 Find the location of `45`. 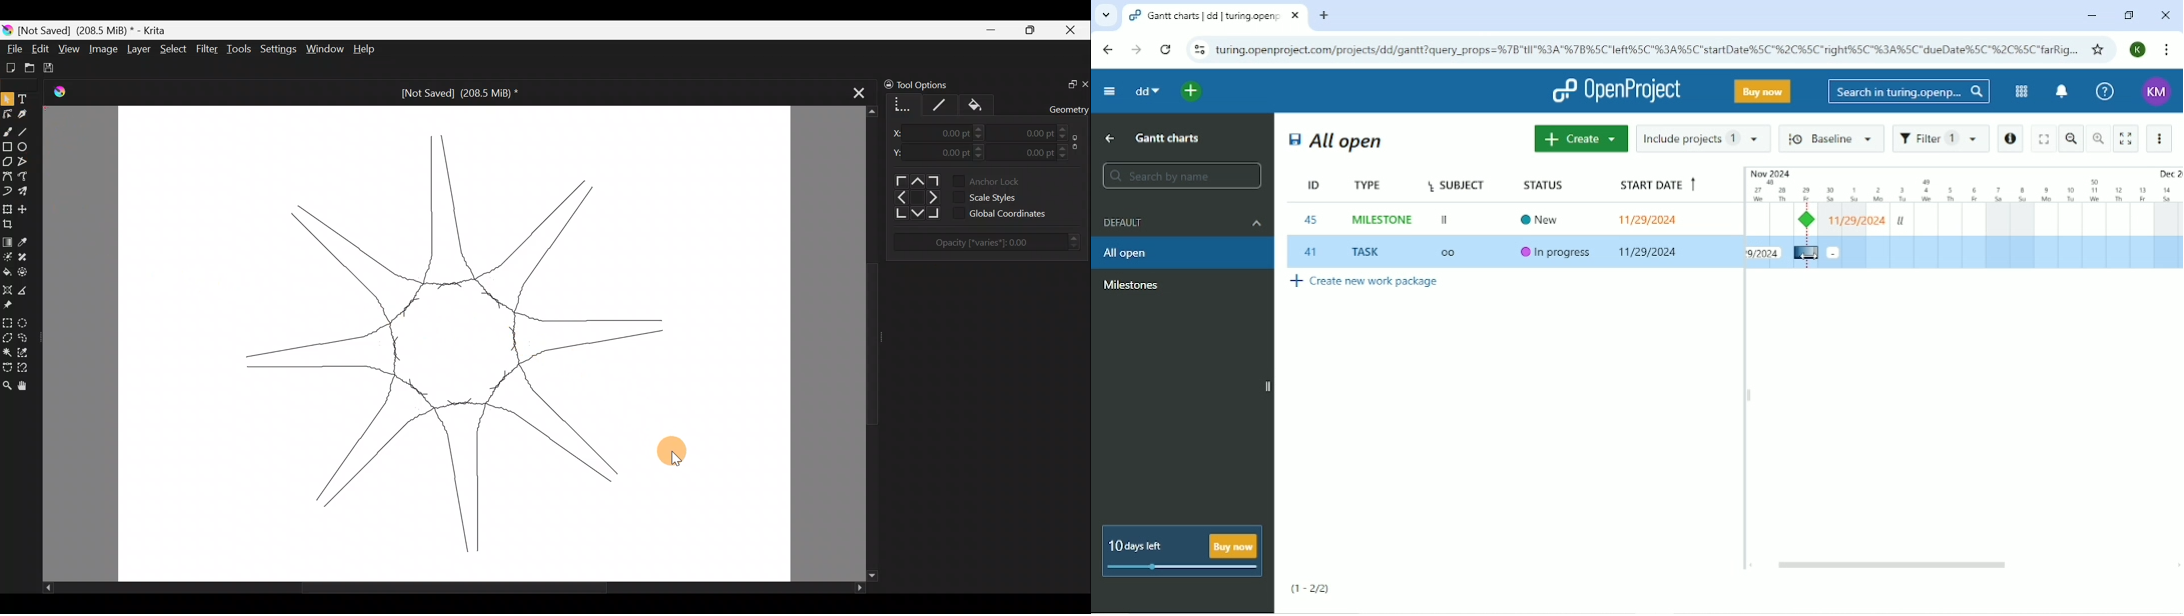

45 is located at coordinates (1312, 220).